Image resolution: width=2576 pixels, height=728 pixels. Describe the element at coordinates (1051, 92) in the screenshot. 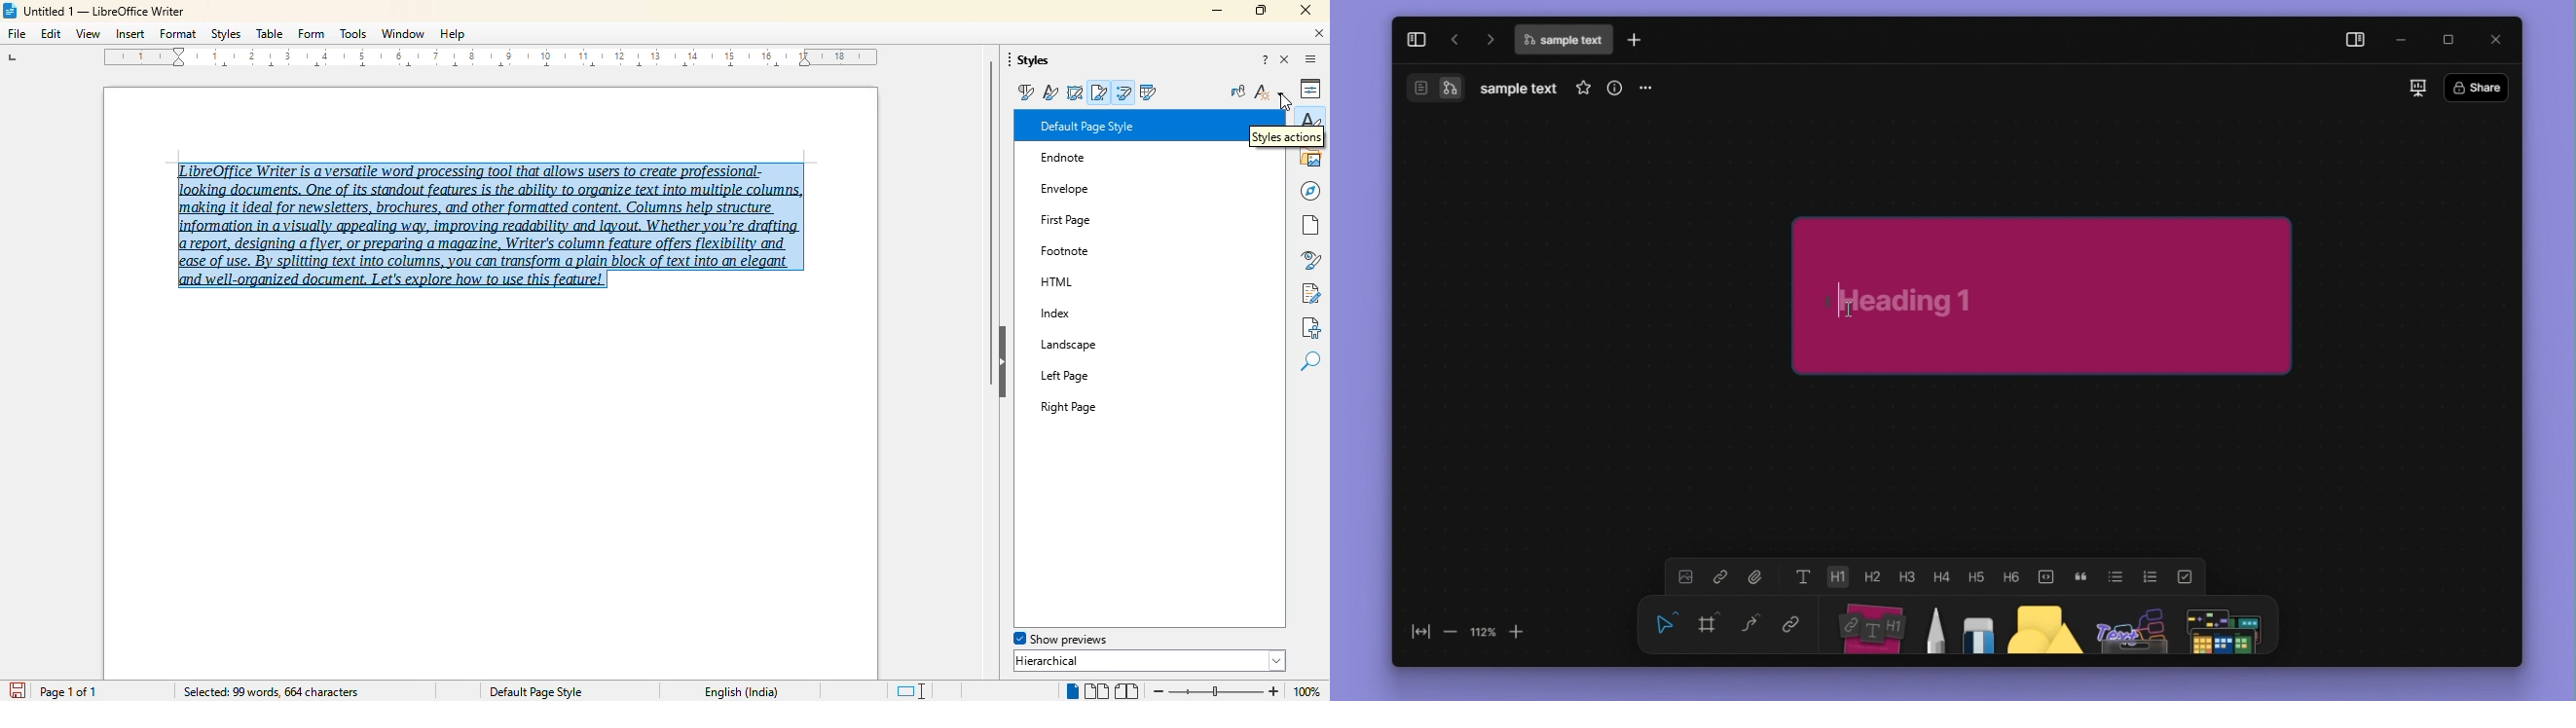

I see `character styles` at that location.